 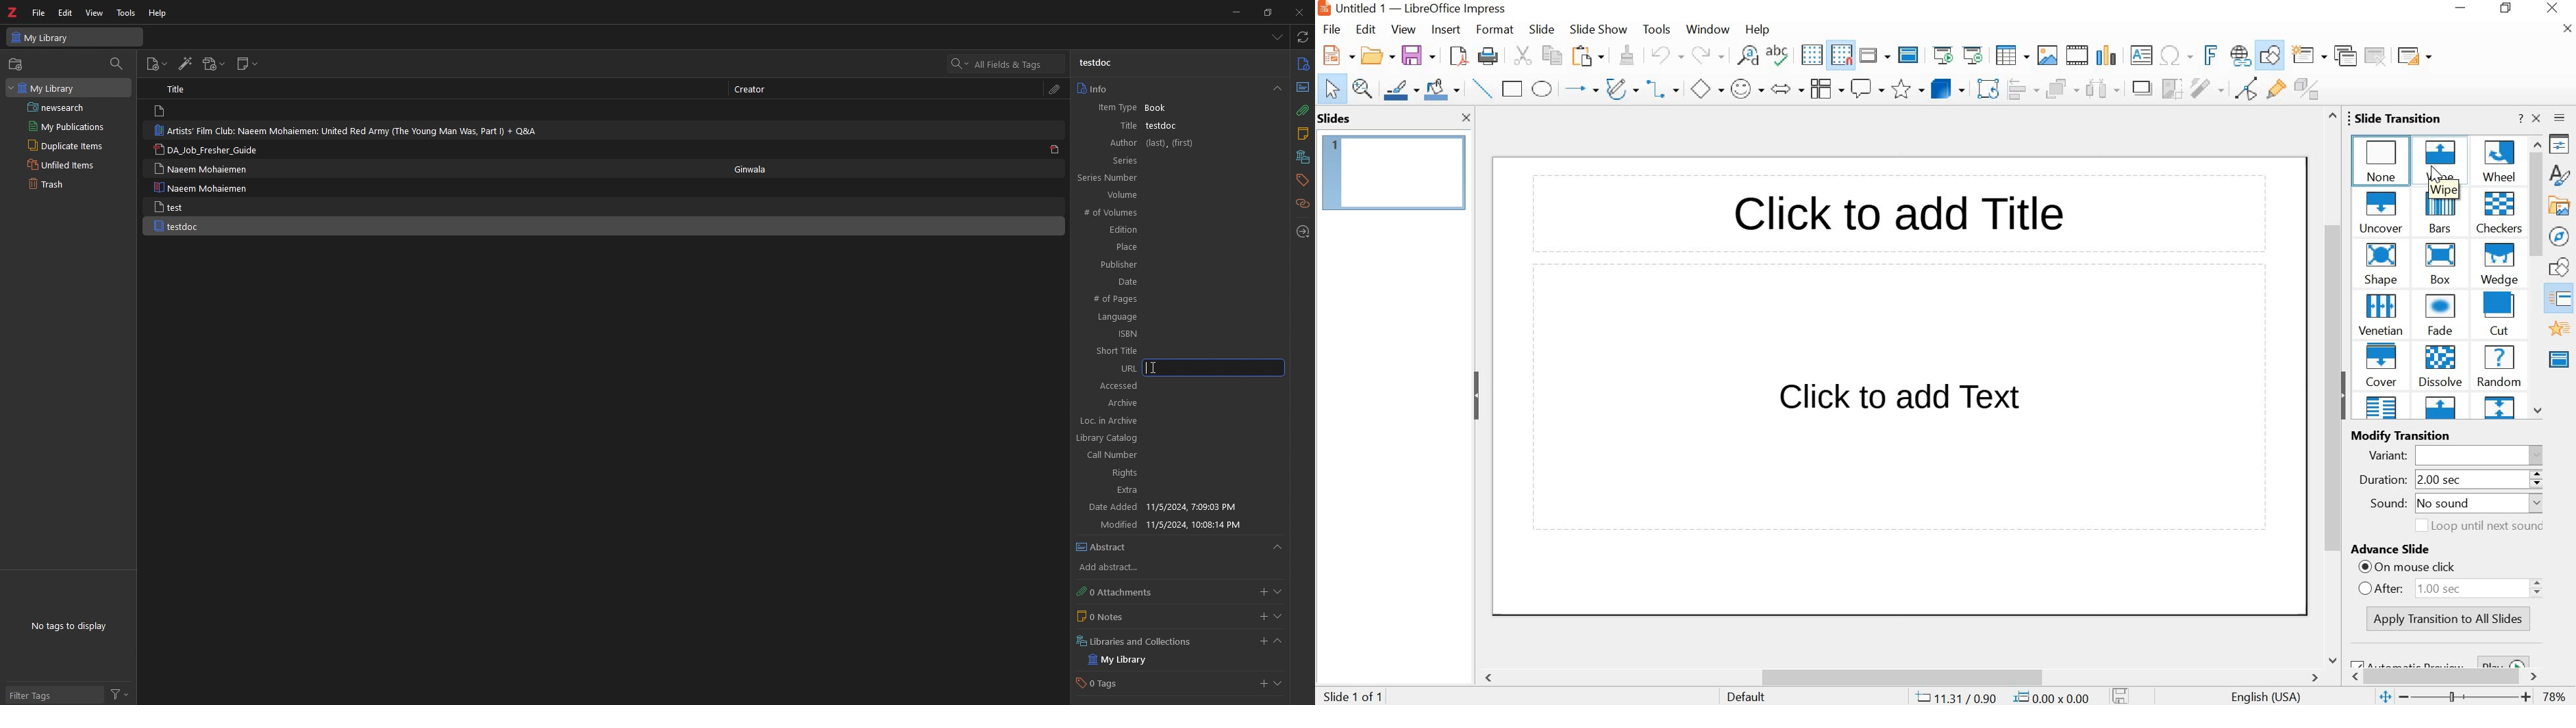 I want to click on PROPERTIES, so click(x=2560, y=144).